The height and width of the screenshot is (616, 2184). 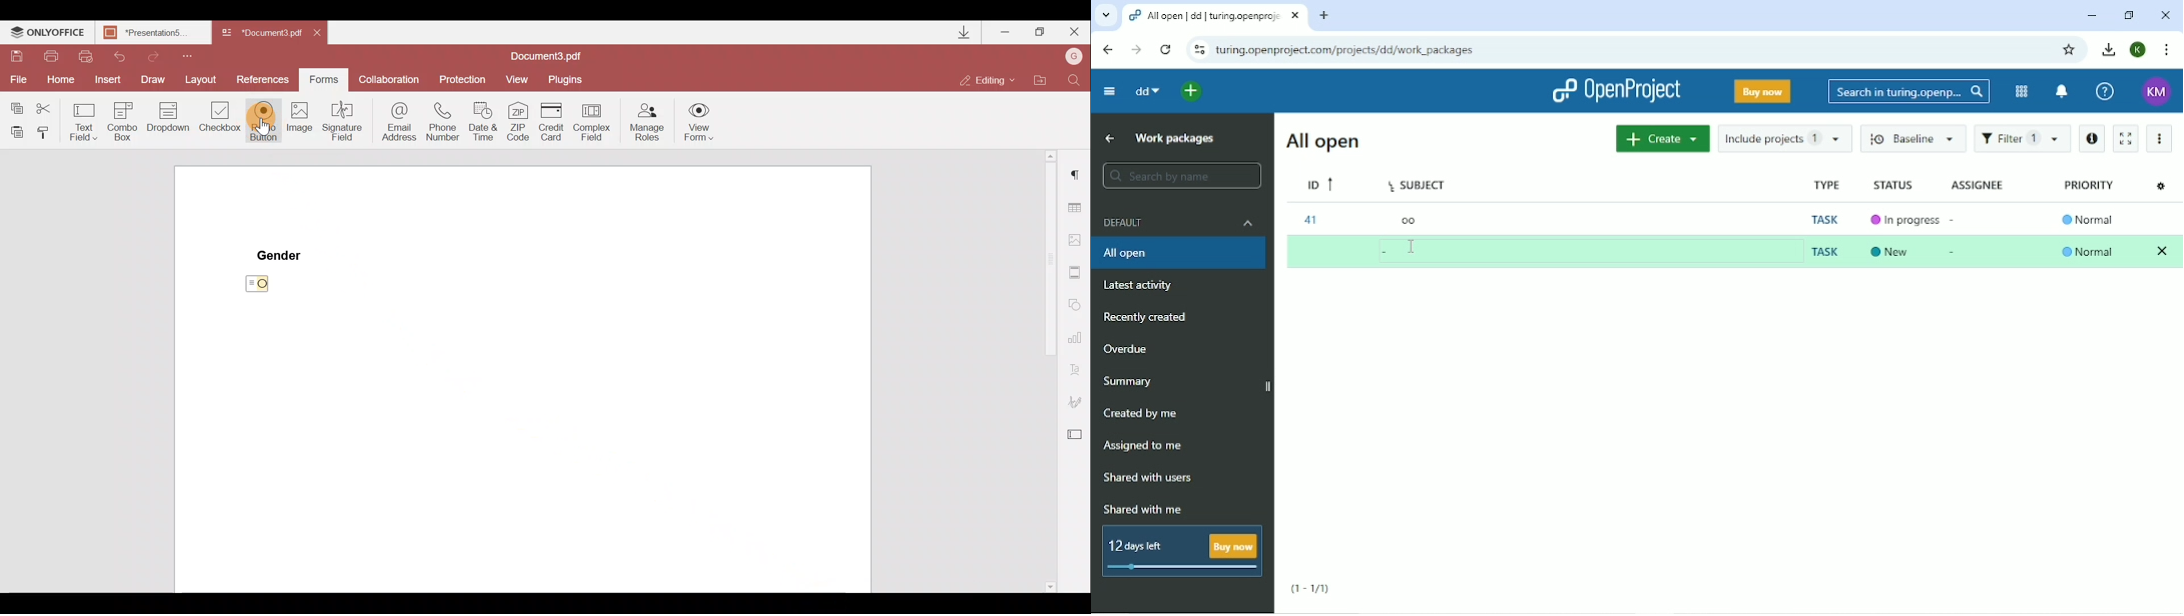 I want to click on Image, so click(x=301, y=128).